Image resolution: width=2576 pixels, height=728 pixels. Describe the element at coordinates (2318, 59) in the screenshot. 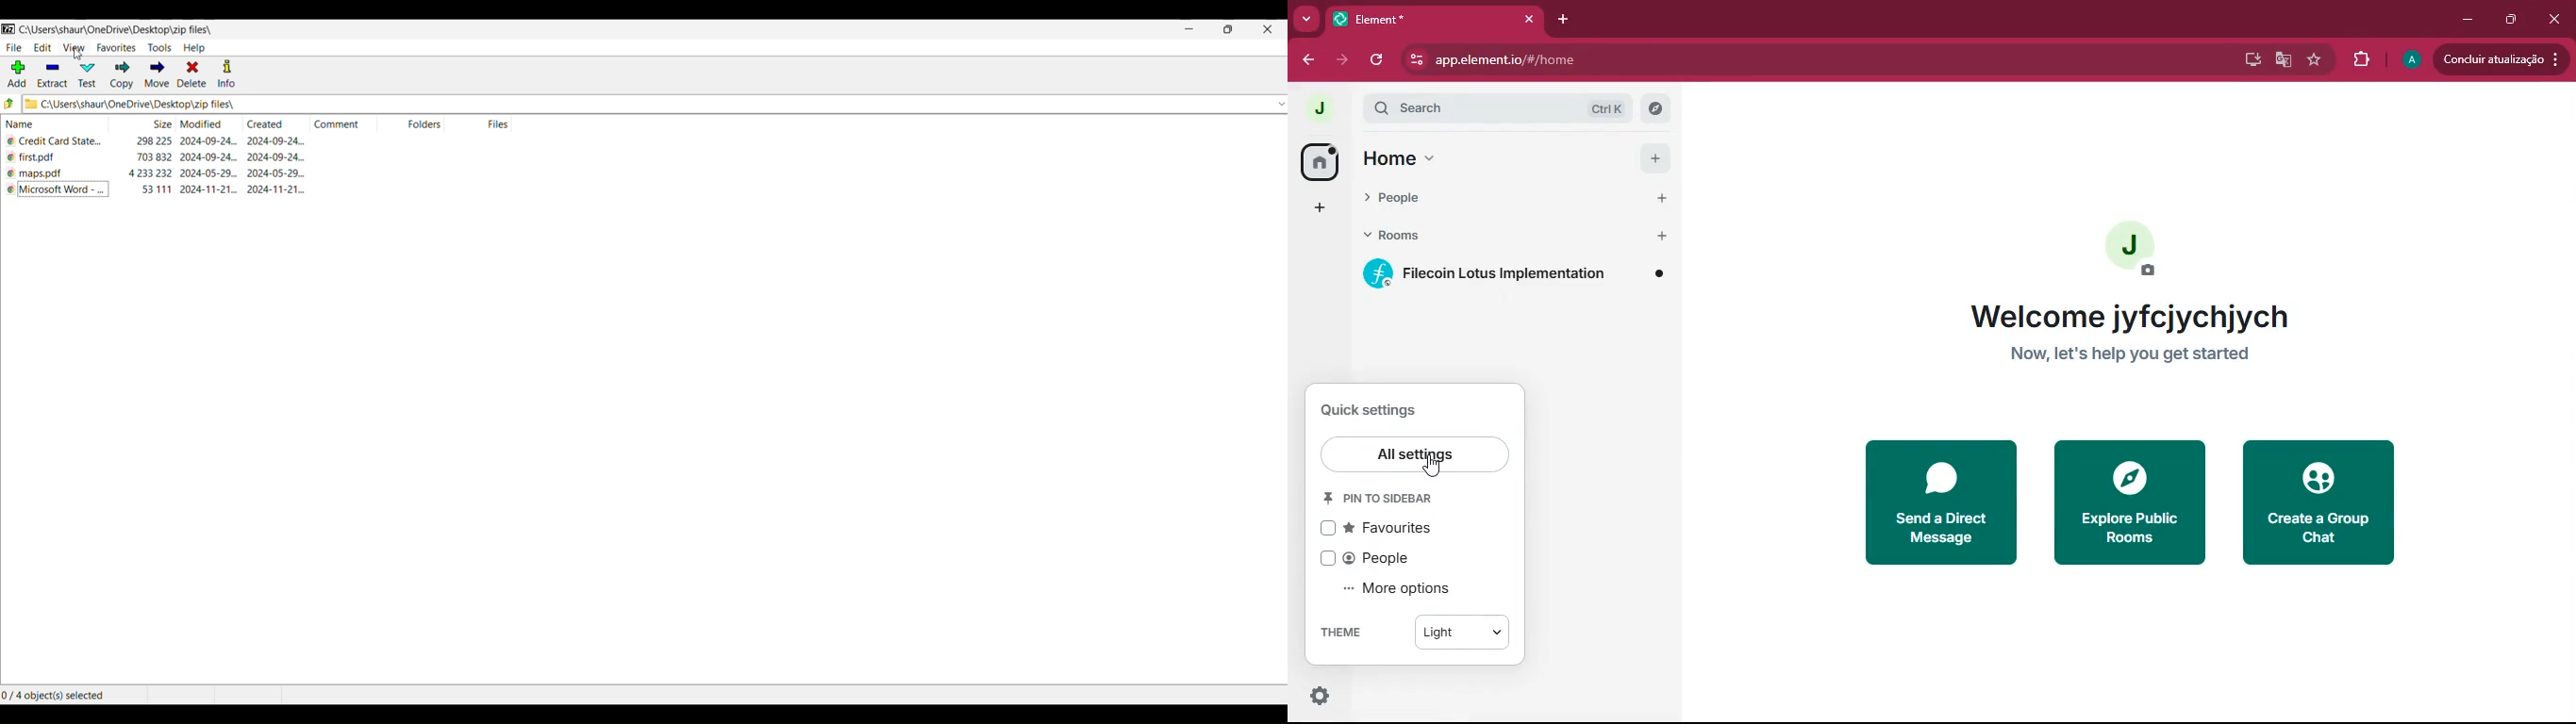

I see `favourite` at that location.